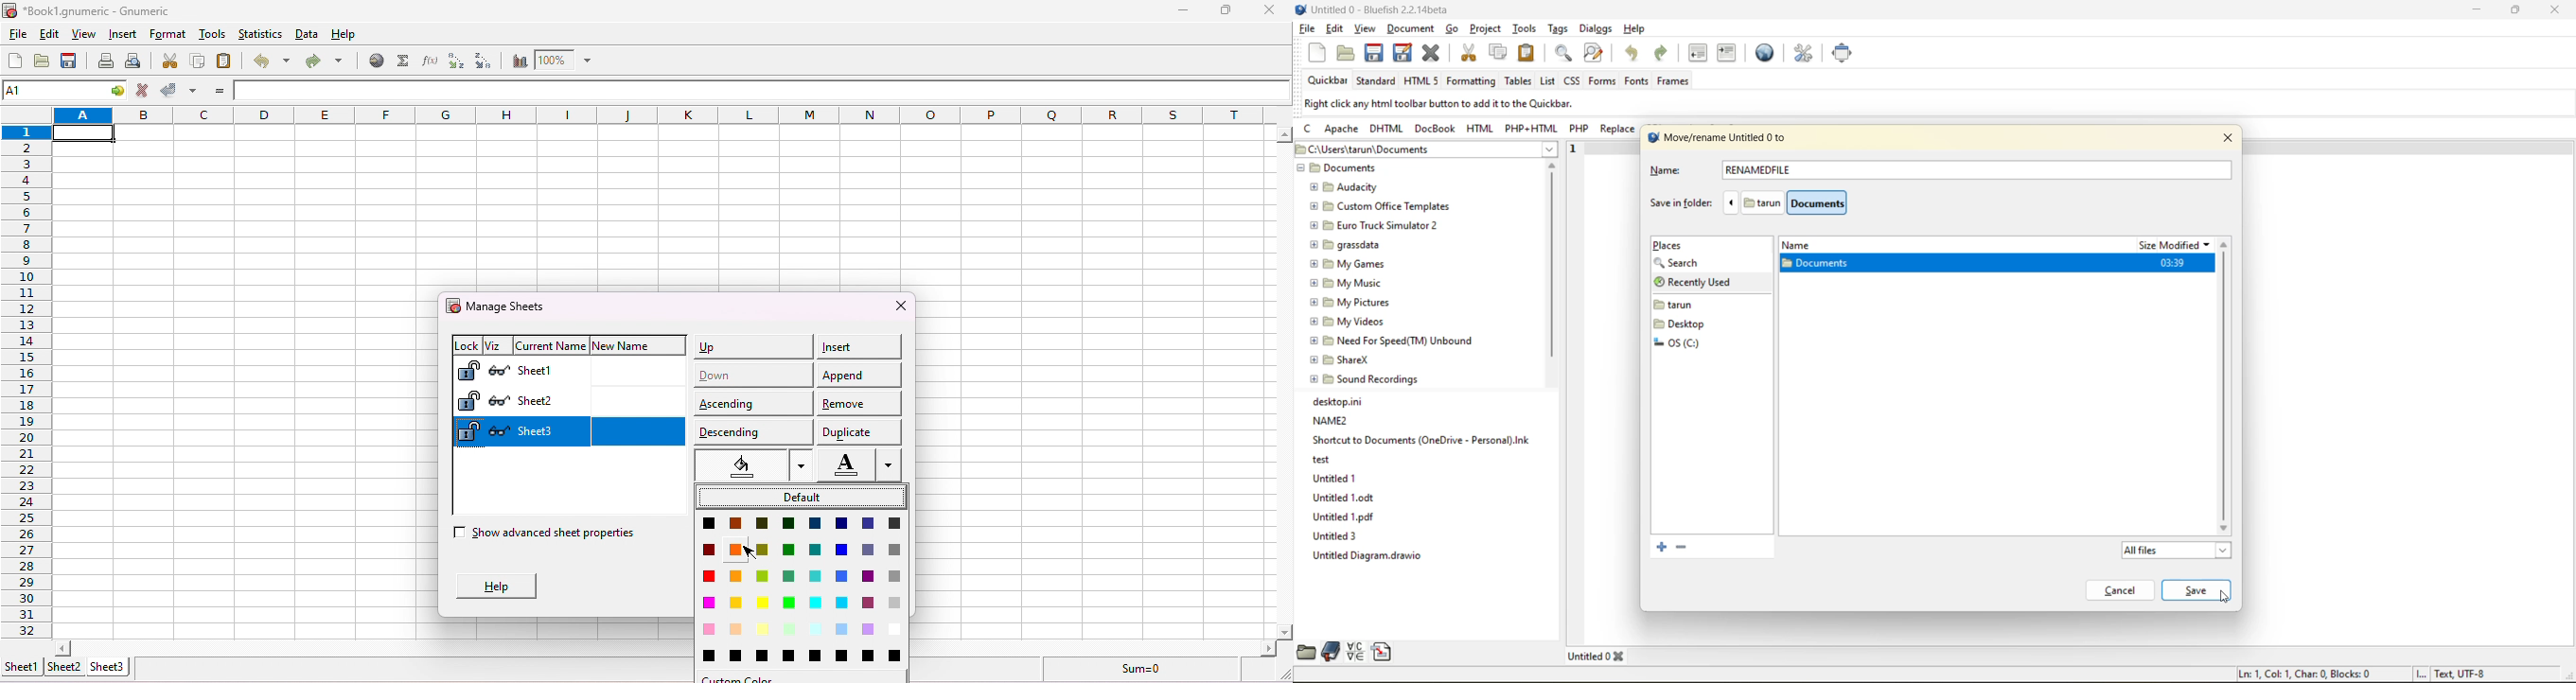 Image resolution: width=2576 pixels, height=700 pixels. Describe the element at coordinates (94, 11) in the screenshot. I see `*Book1.gnumeric - numeric` at that location.